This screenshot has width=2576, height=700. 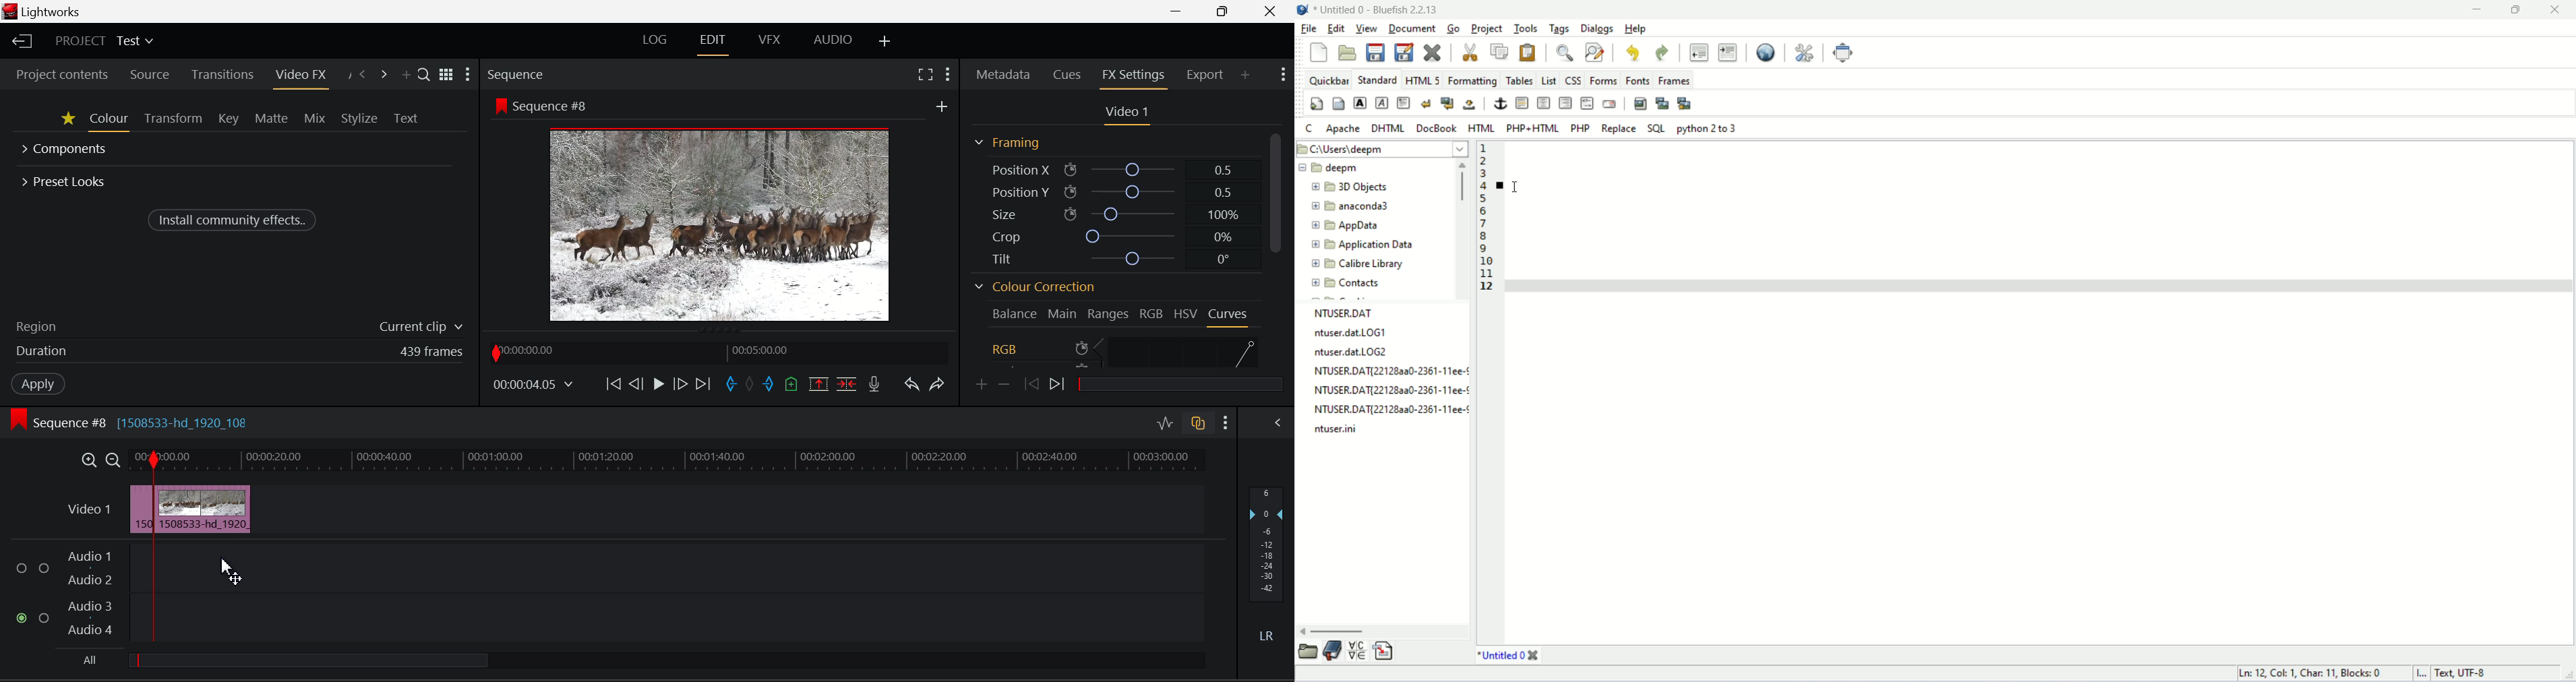 I want to click on Add Layout, so click(x=886, y=42).